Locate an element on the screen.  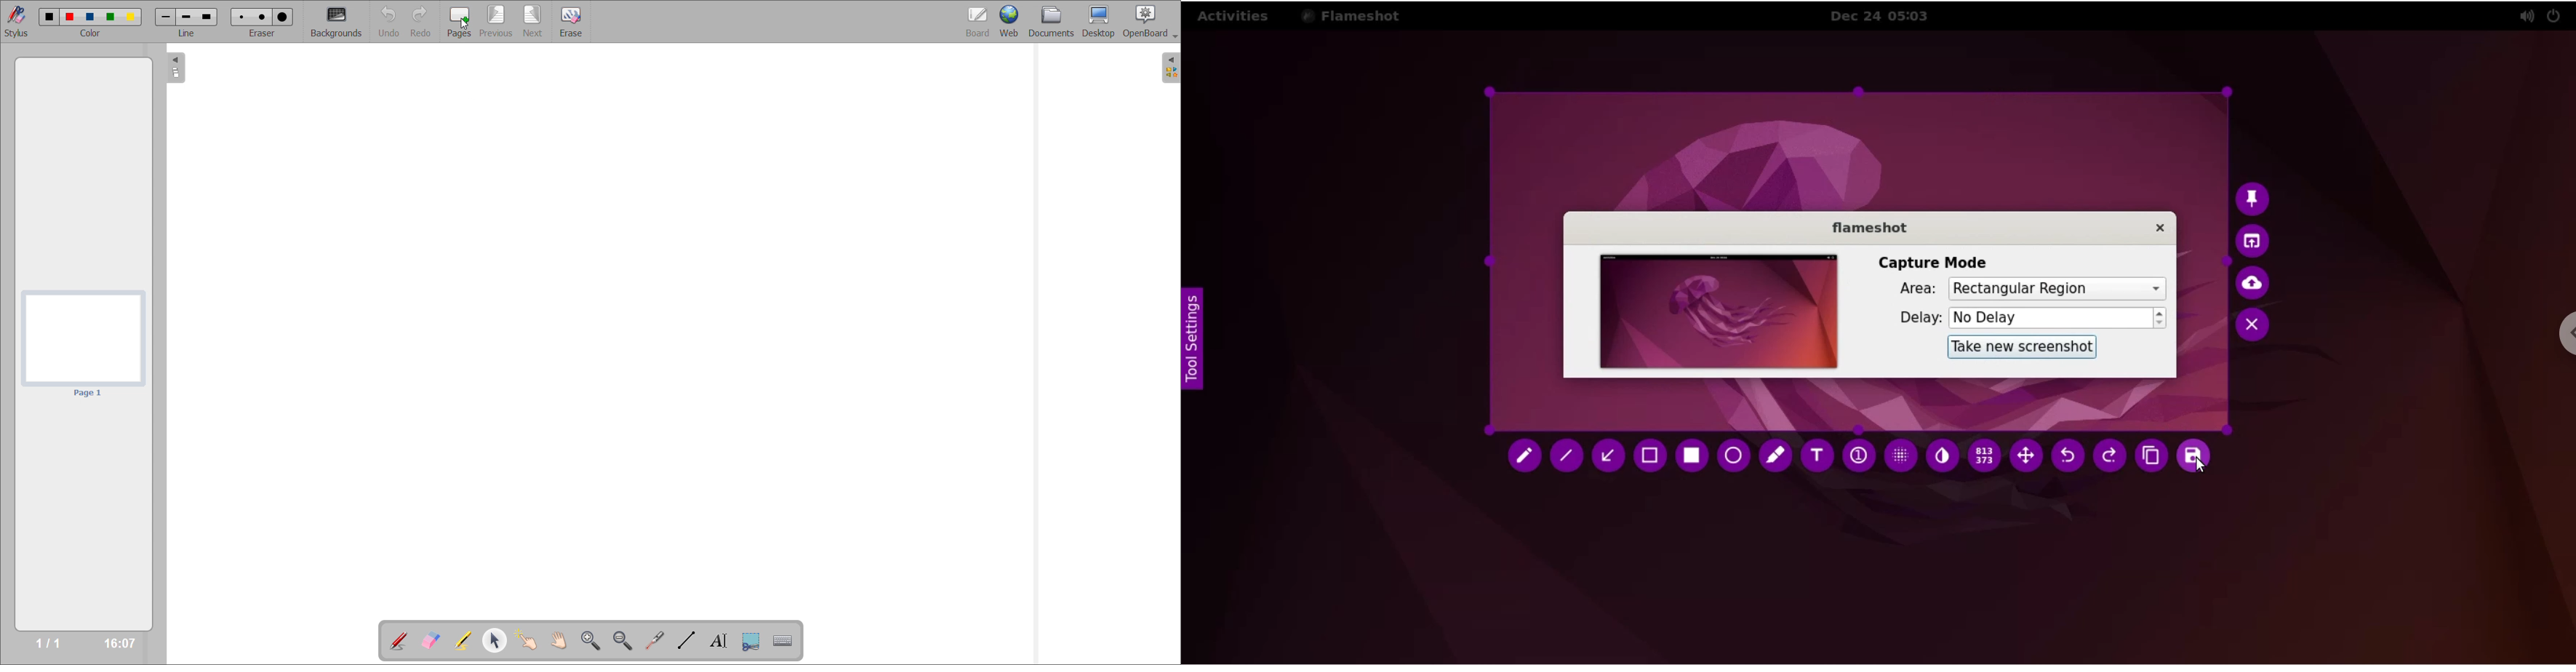
flameshot options is located at coordinates (1355, 15).